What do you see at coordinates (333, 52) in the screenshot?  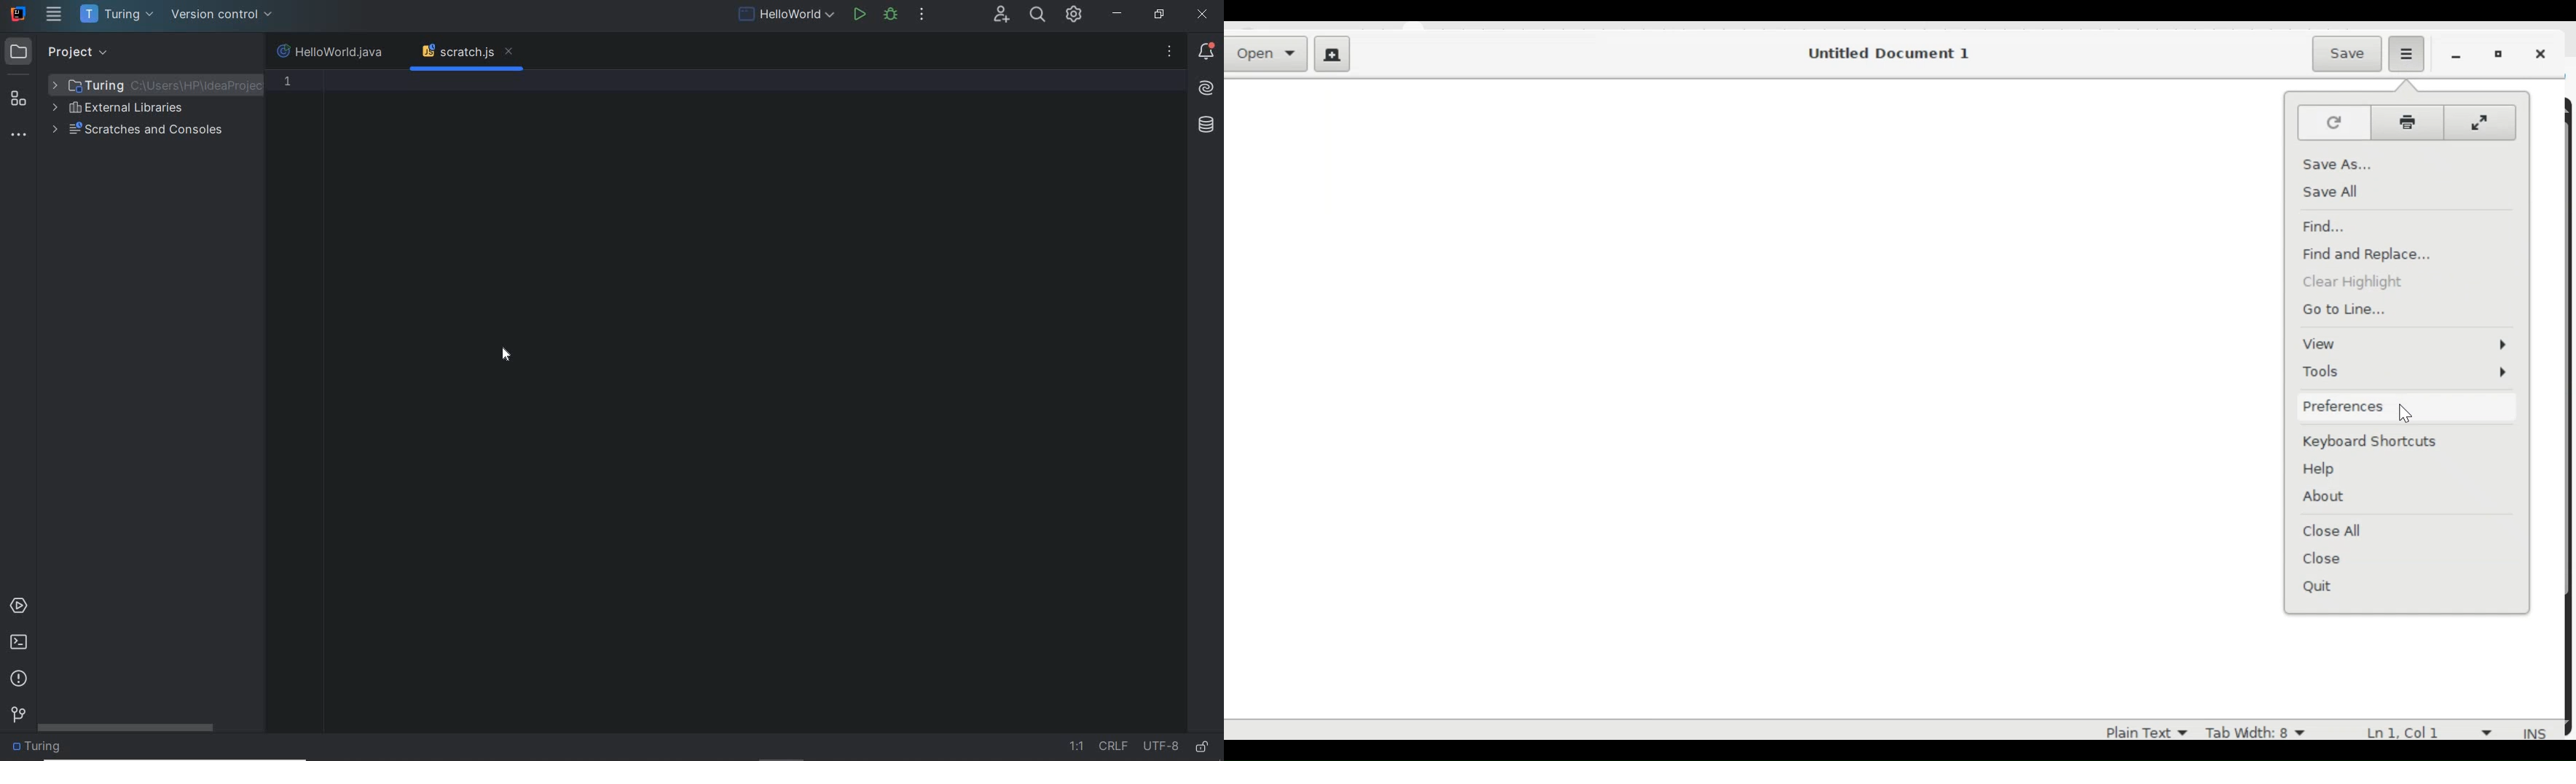 I see `file name` at bounding box center [333, 52].